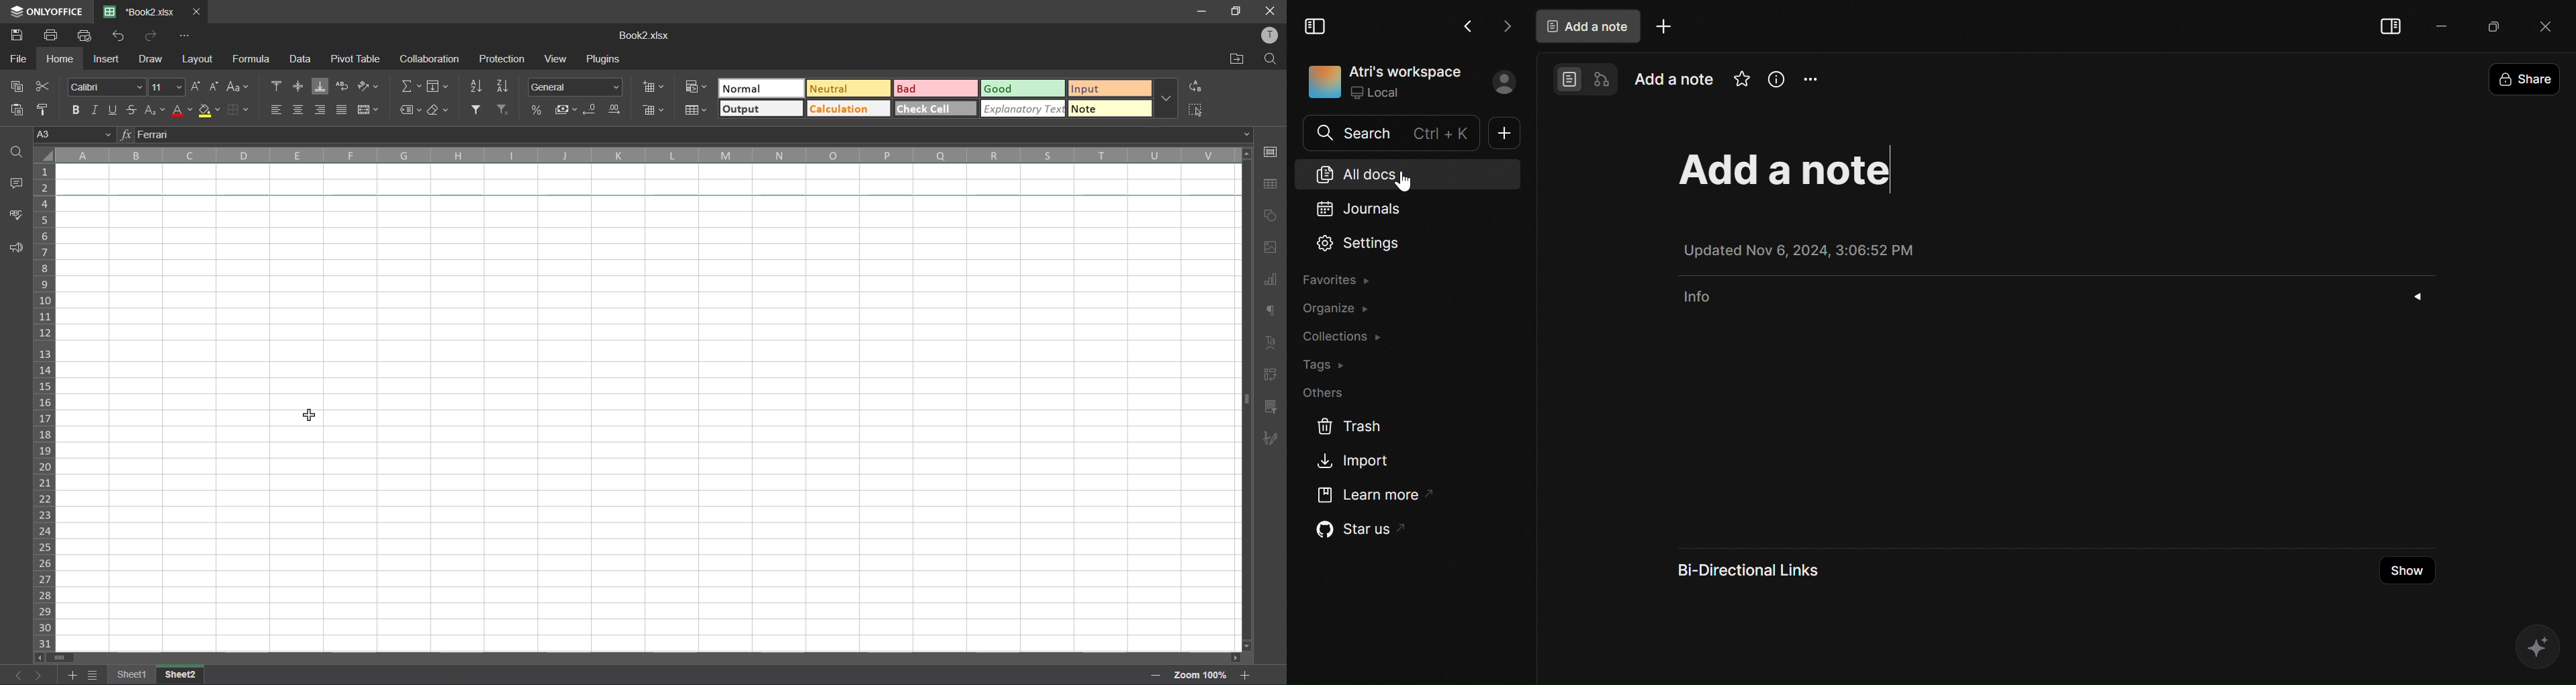 This screenshot has height=700, width=2576. I want to click on align bottom, so click(323, 87).